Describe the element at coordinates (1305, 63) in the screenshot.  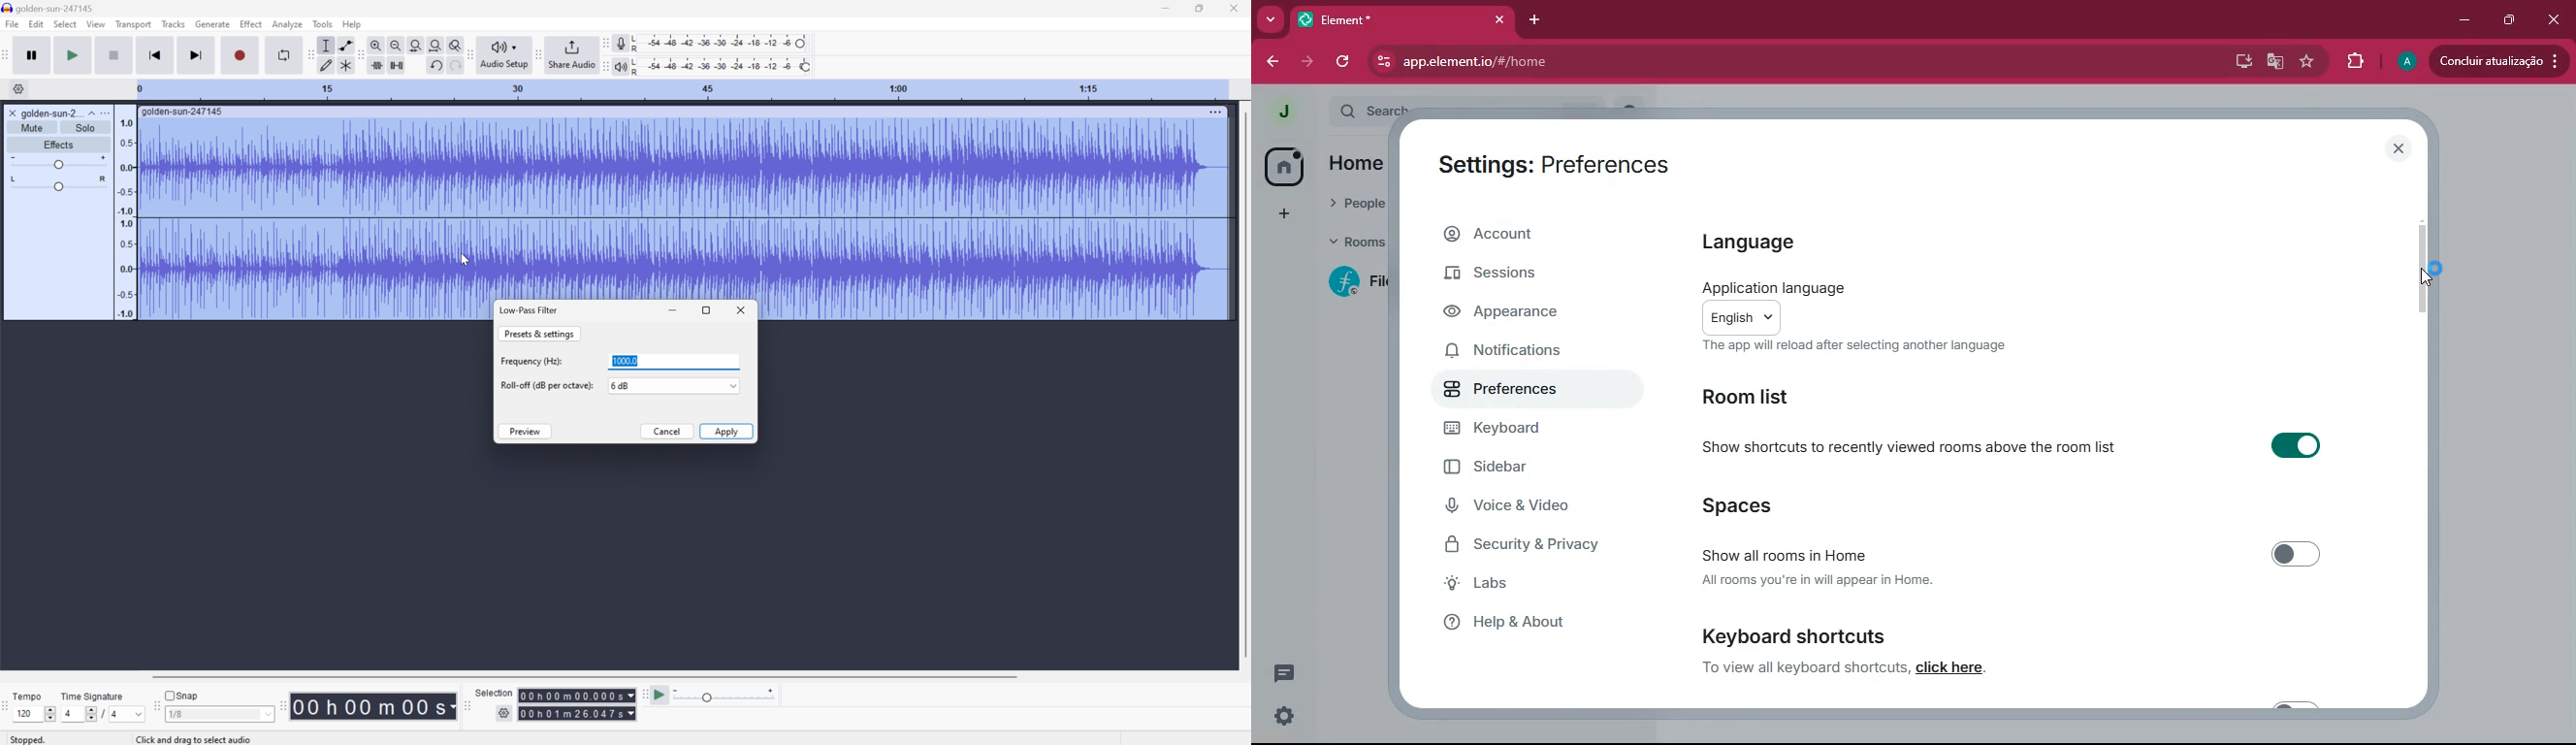
I see `forward` at that location.